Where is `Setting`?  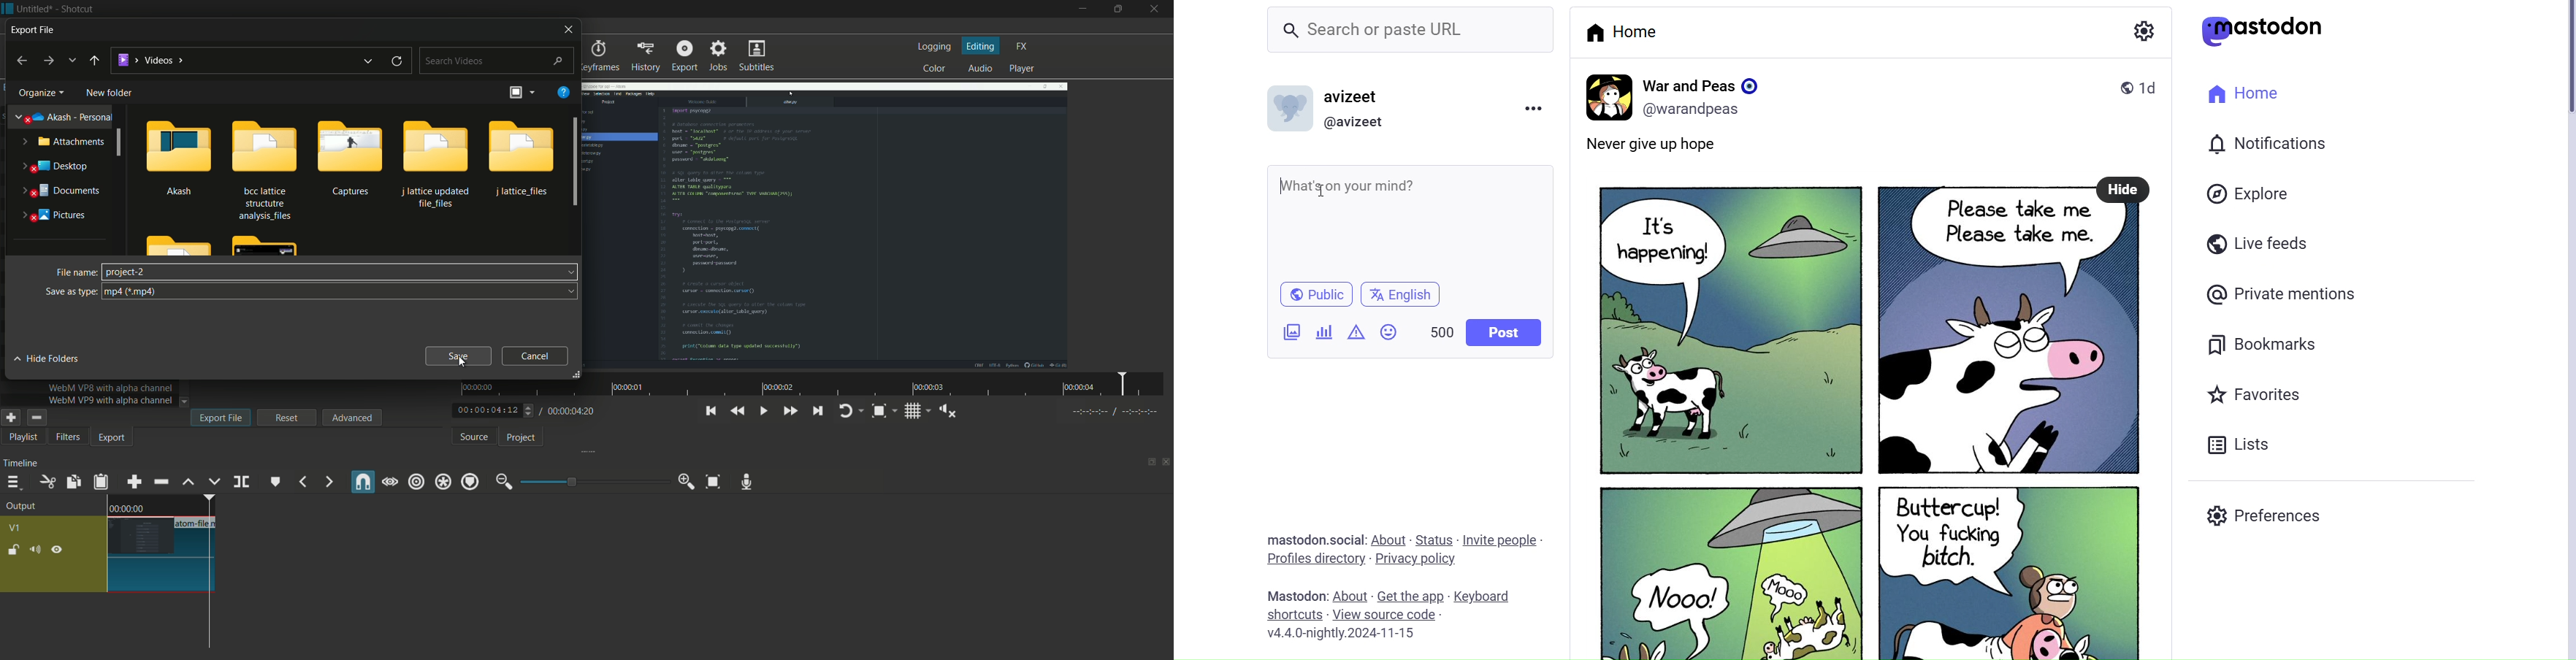
Setting is located at coordinates (2141, 31).